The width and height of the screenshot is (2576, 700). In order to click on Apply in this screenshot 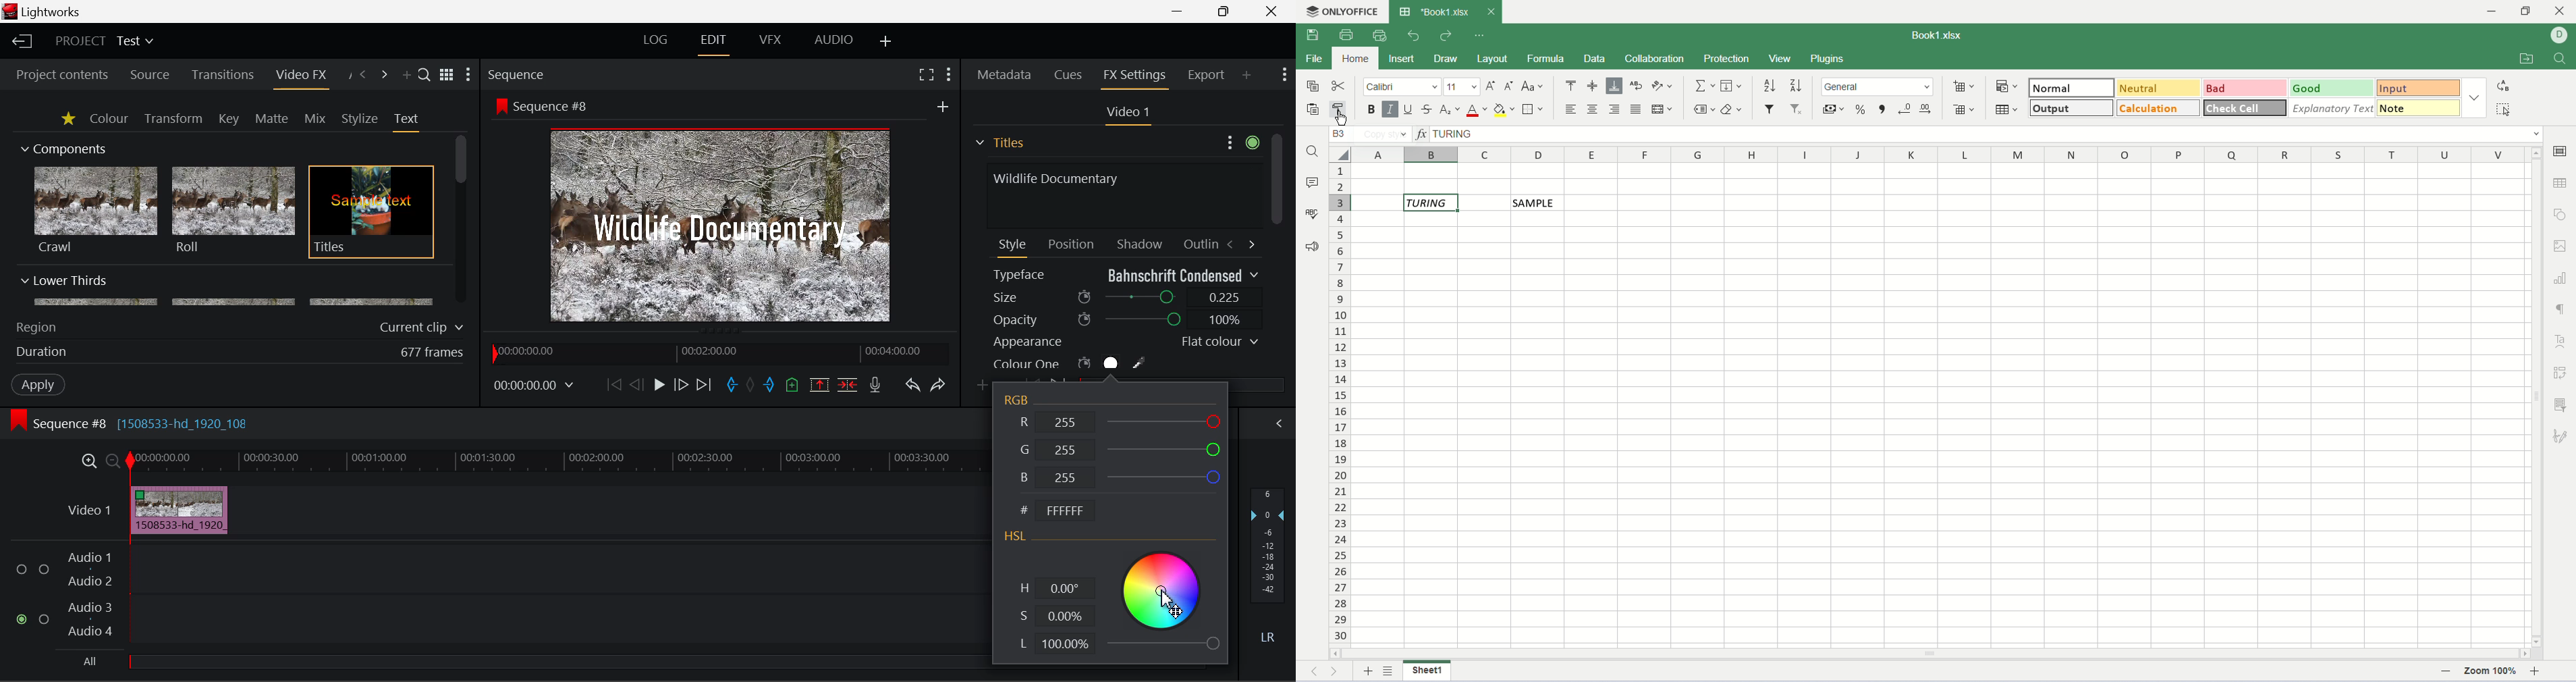, I will do `click(40, 384)`.